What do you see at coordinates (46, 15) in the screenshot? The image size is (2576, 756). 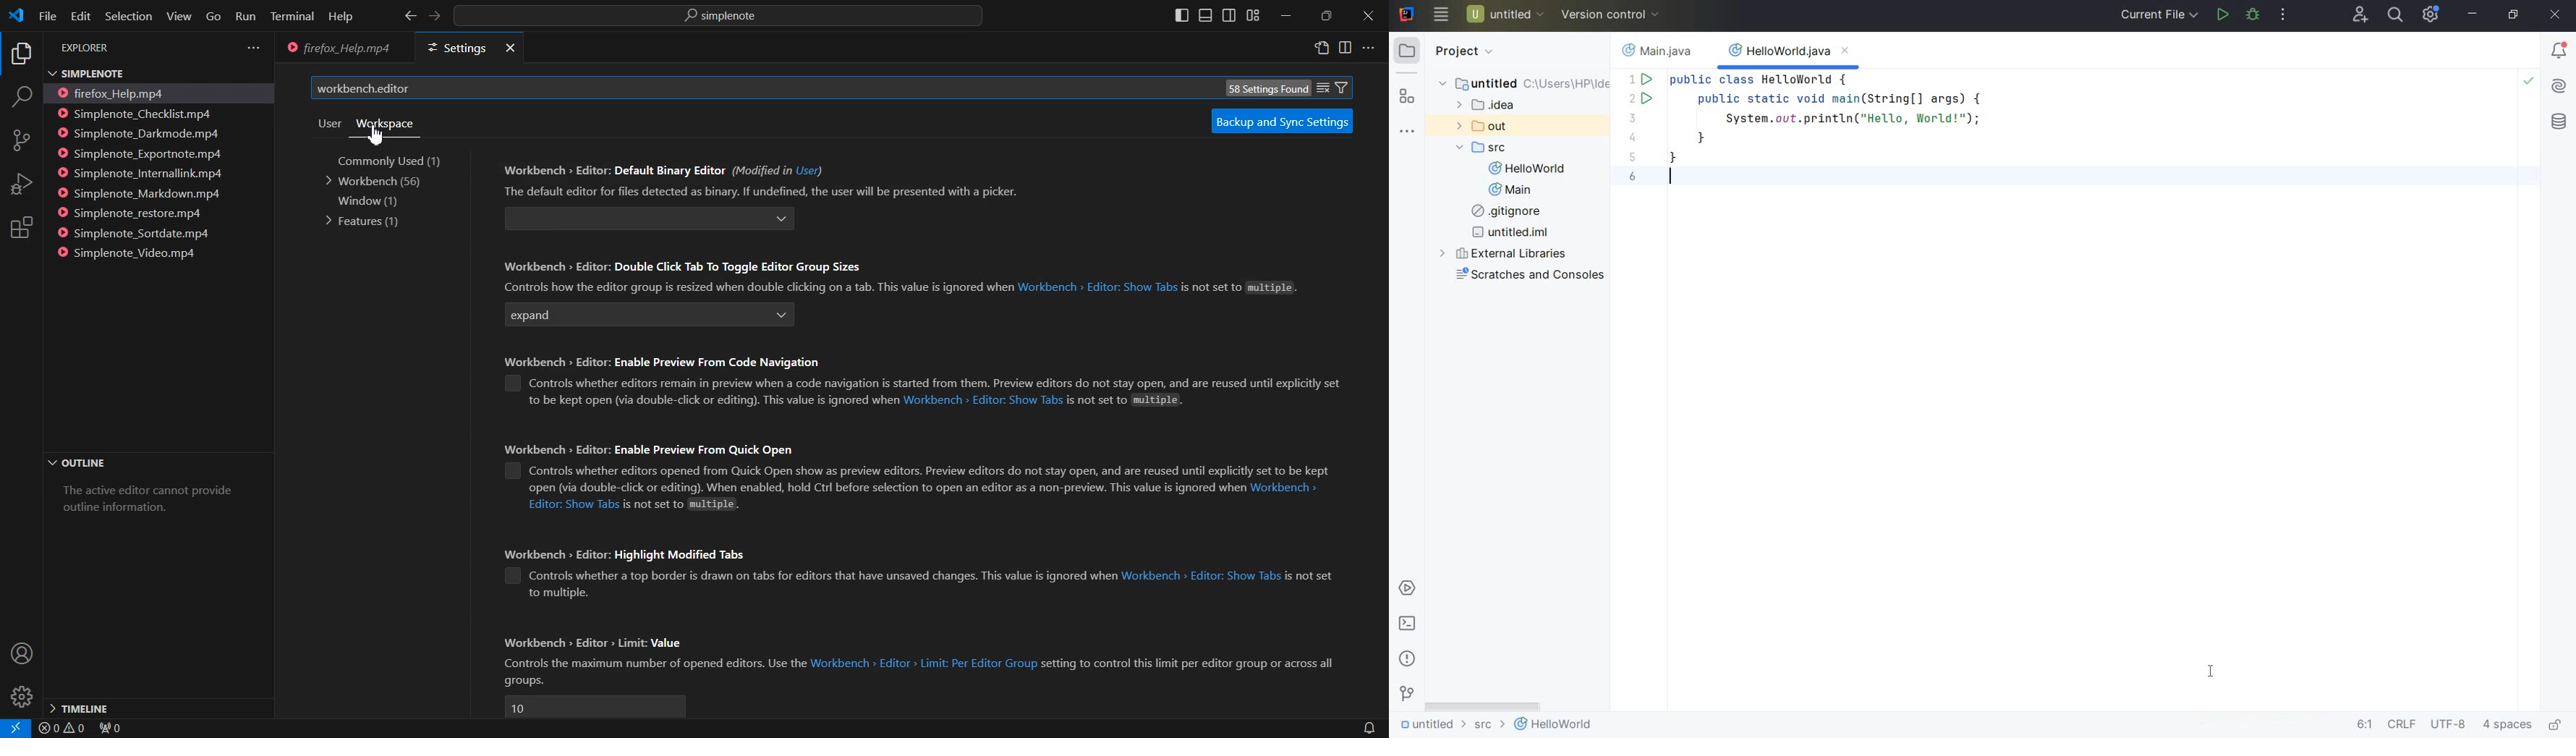 I see `File` at bounding box center [46, 15].